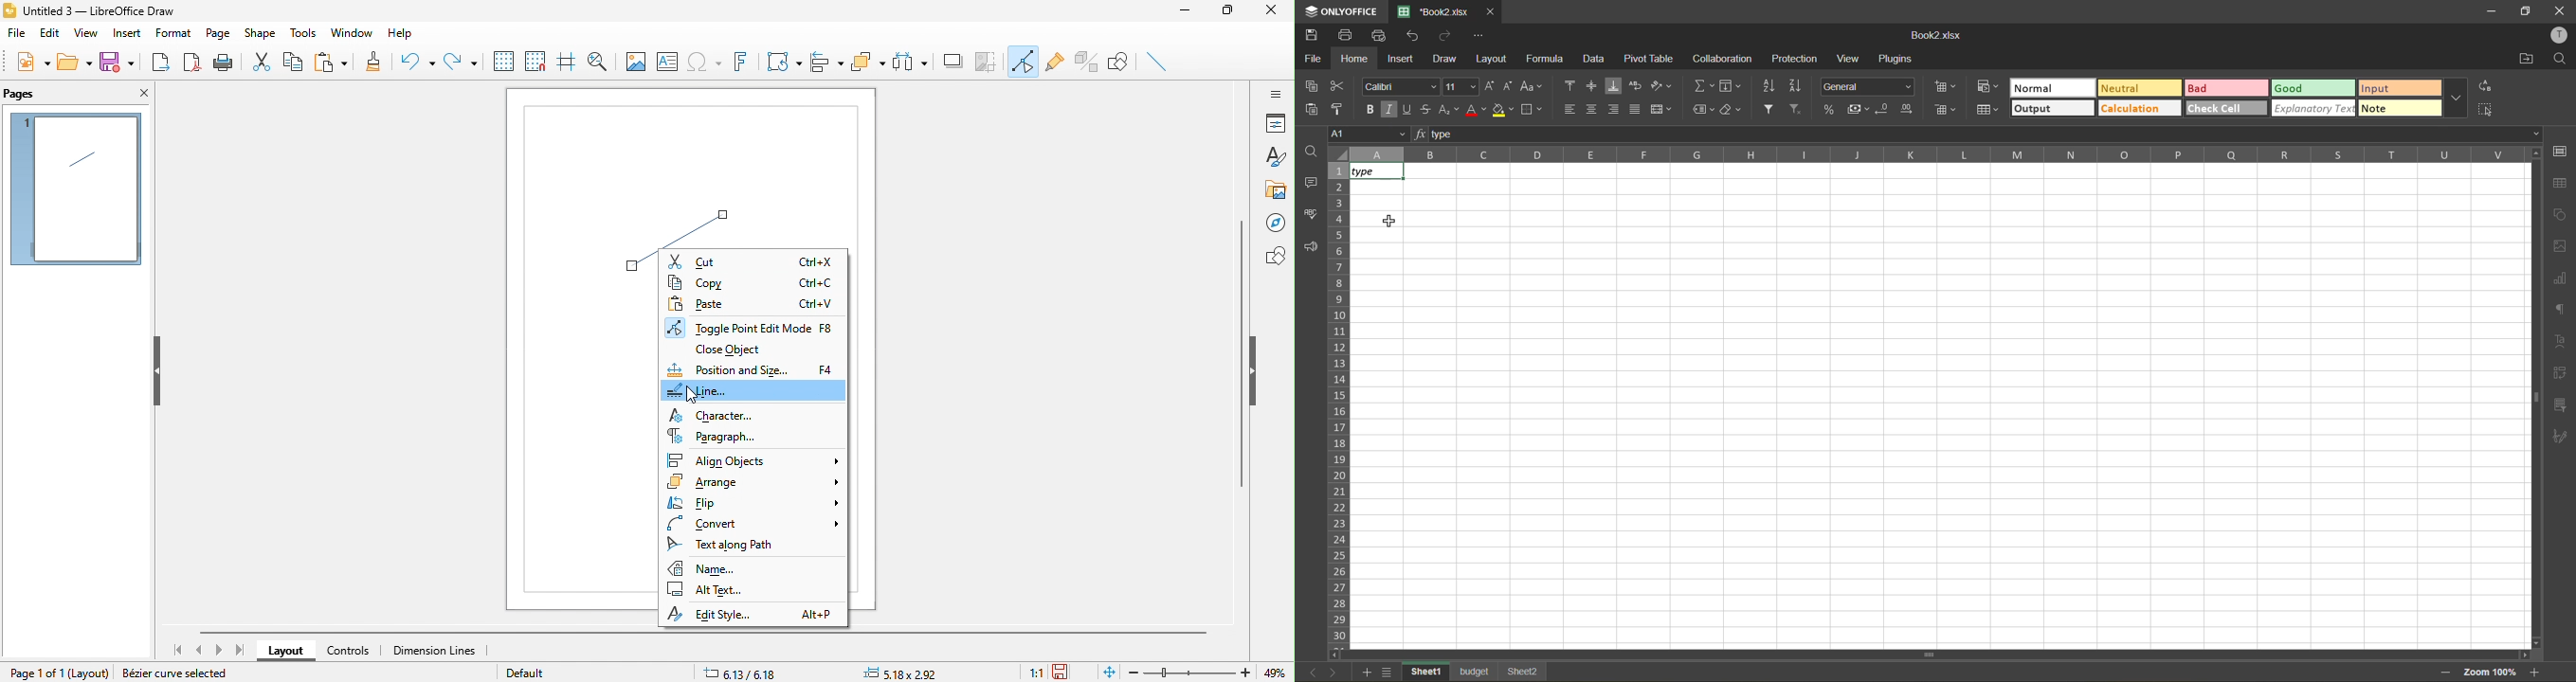 Image resolution: width=2576 pixels, height=700 pixels. I want to click on font work text, so click(745, 65).